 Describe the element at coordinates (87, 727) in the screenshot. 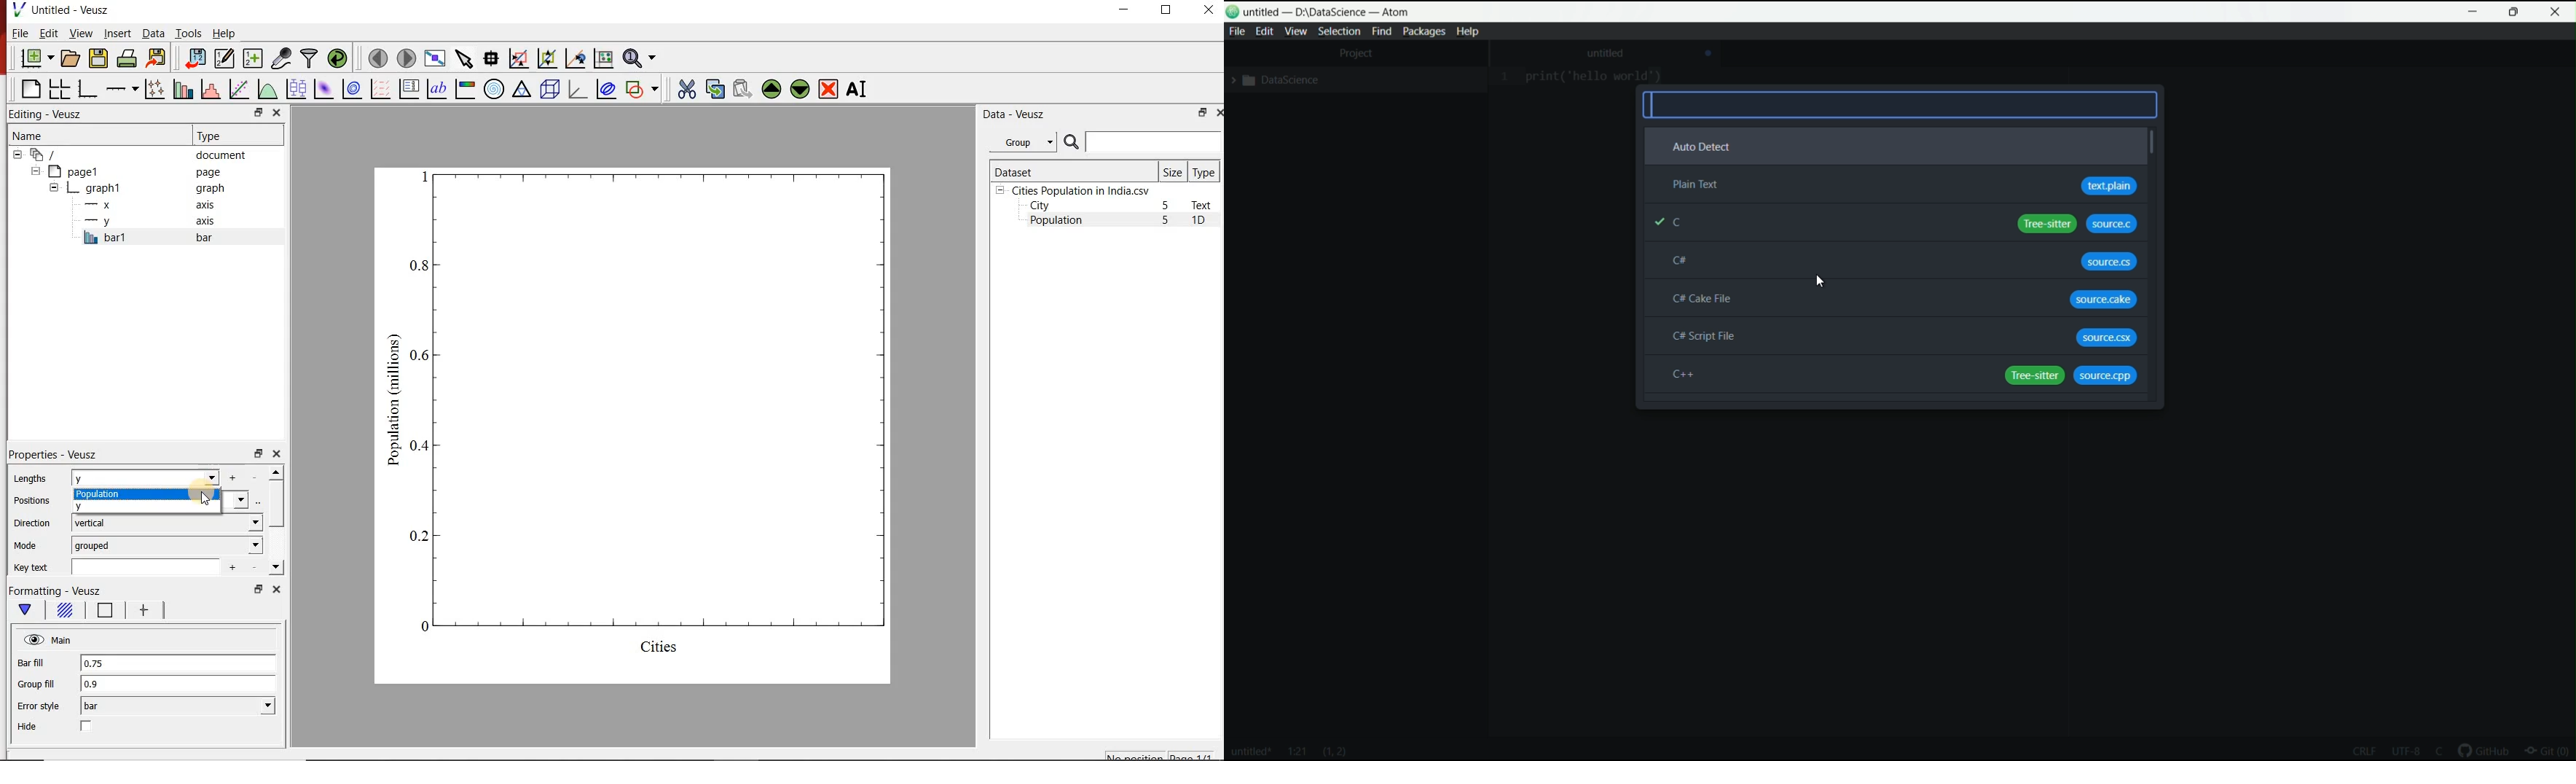

I see `check/uncheck` at that location.